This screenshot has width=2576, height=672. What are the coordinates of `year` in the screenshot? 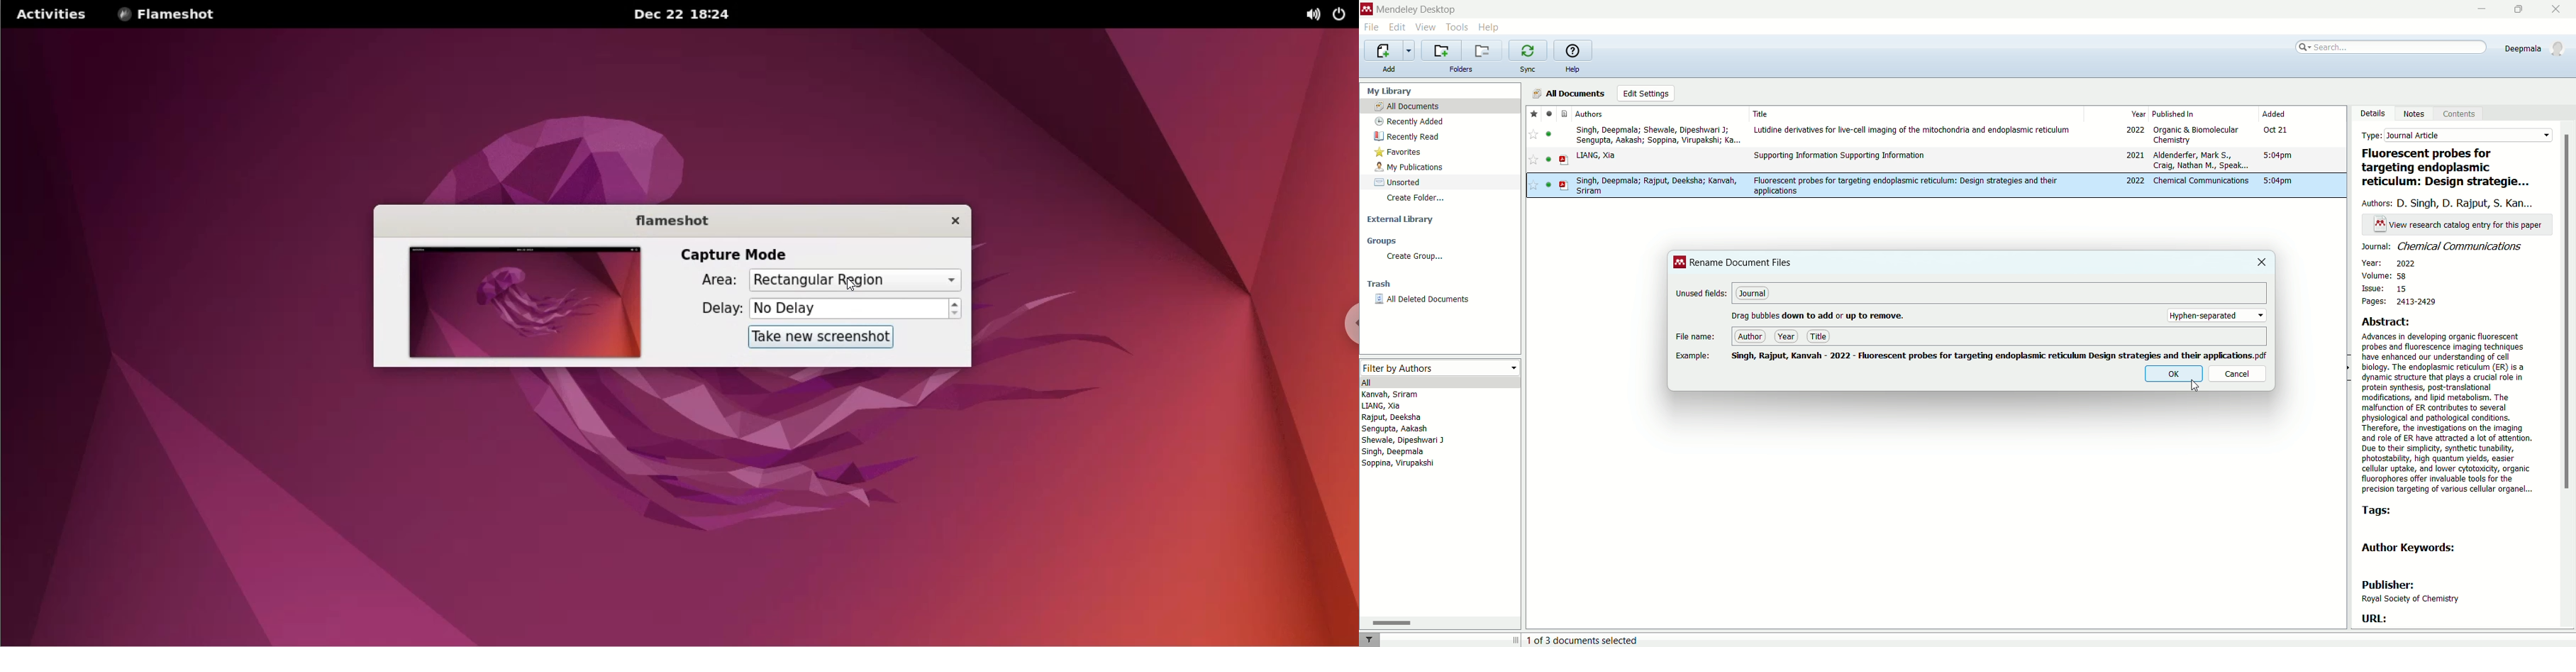 It's located at (1788, 336).